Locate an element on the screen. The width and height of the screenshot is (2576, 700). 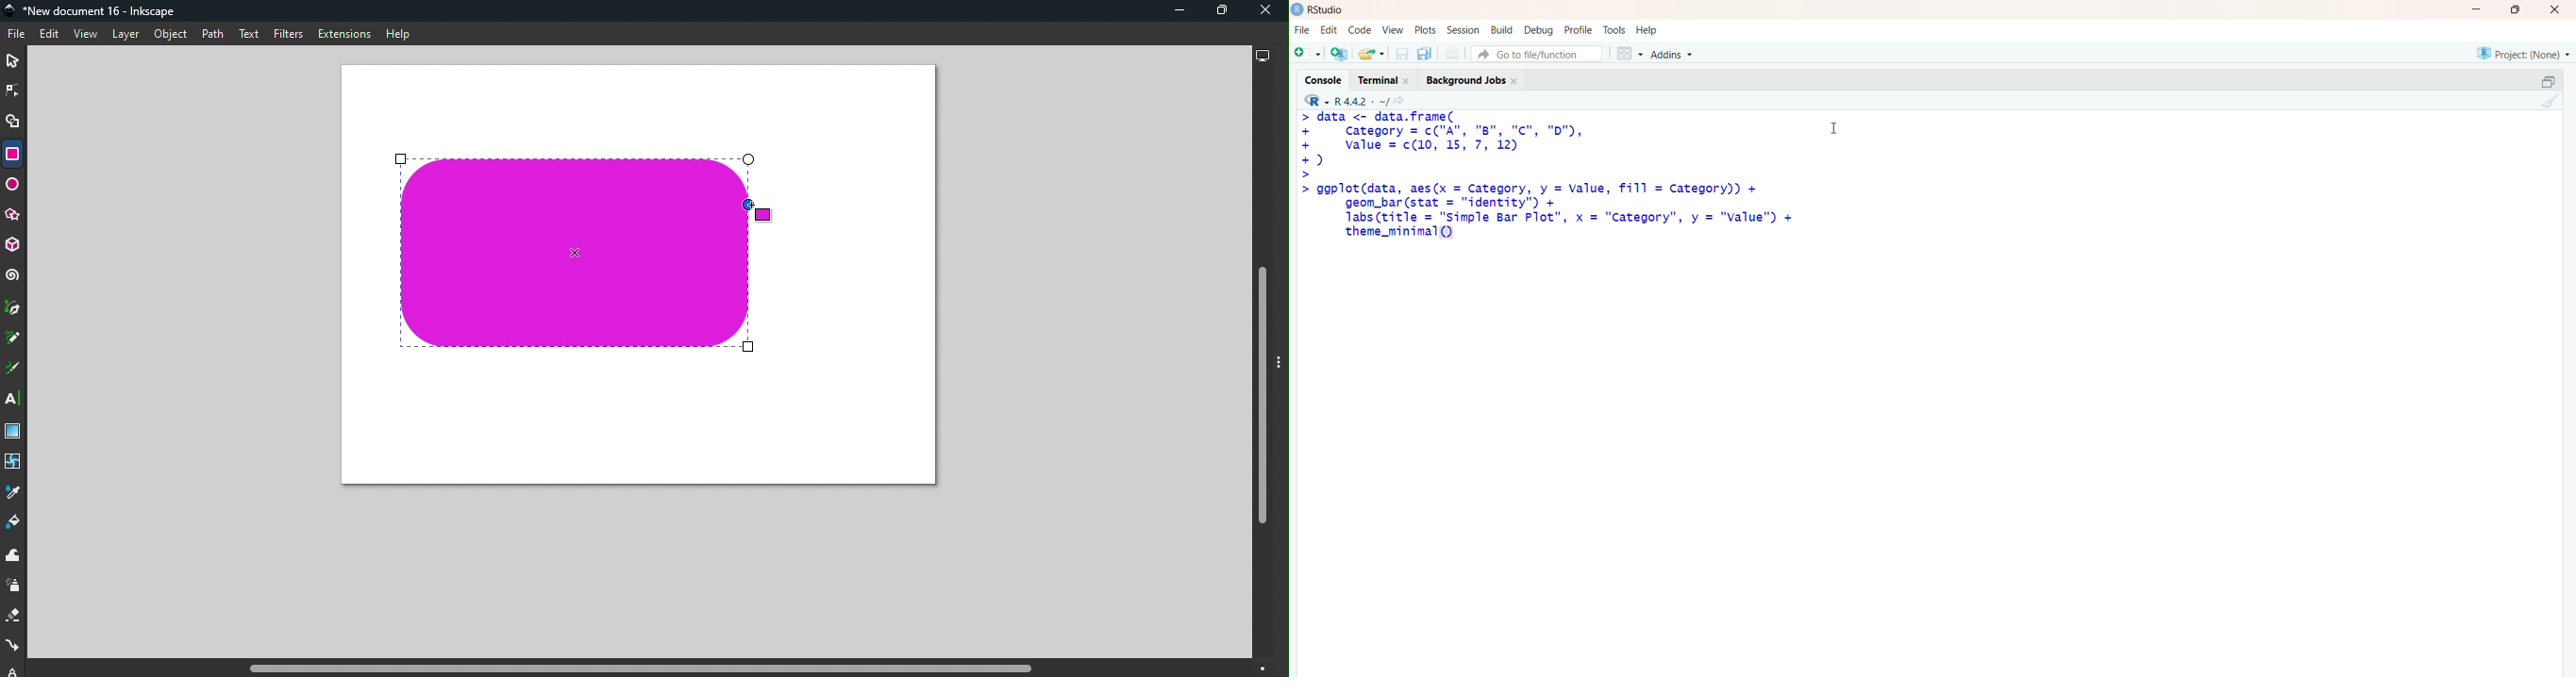
edit is located at coordinates (1329, 30).